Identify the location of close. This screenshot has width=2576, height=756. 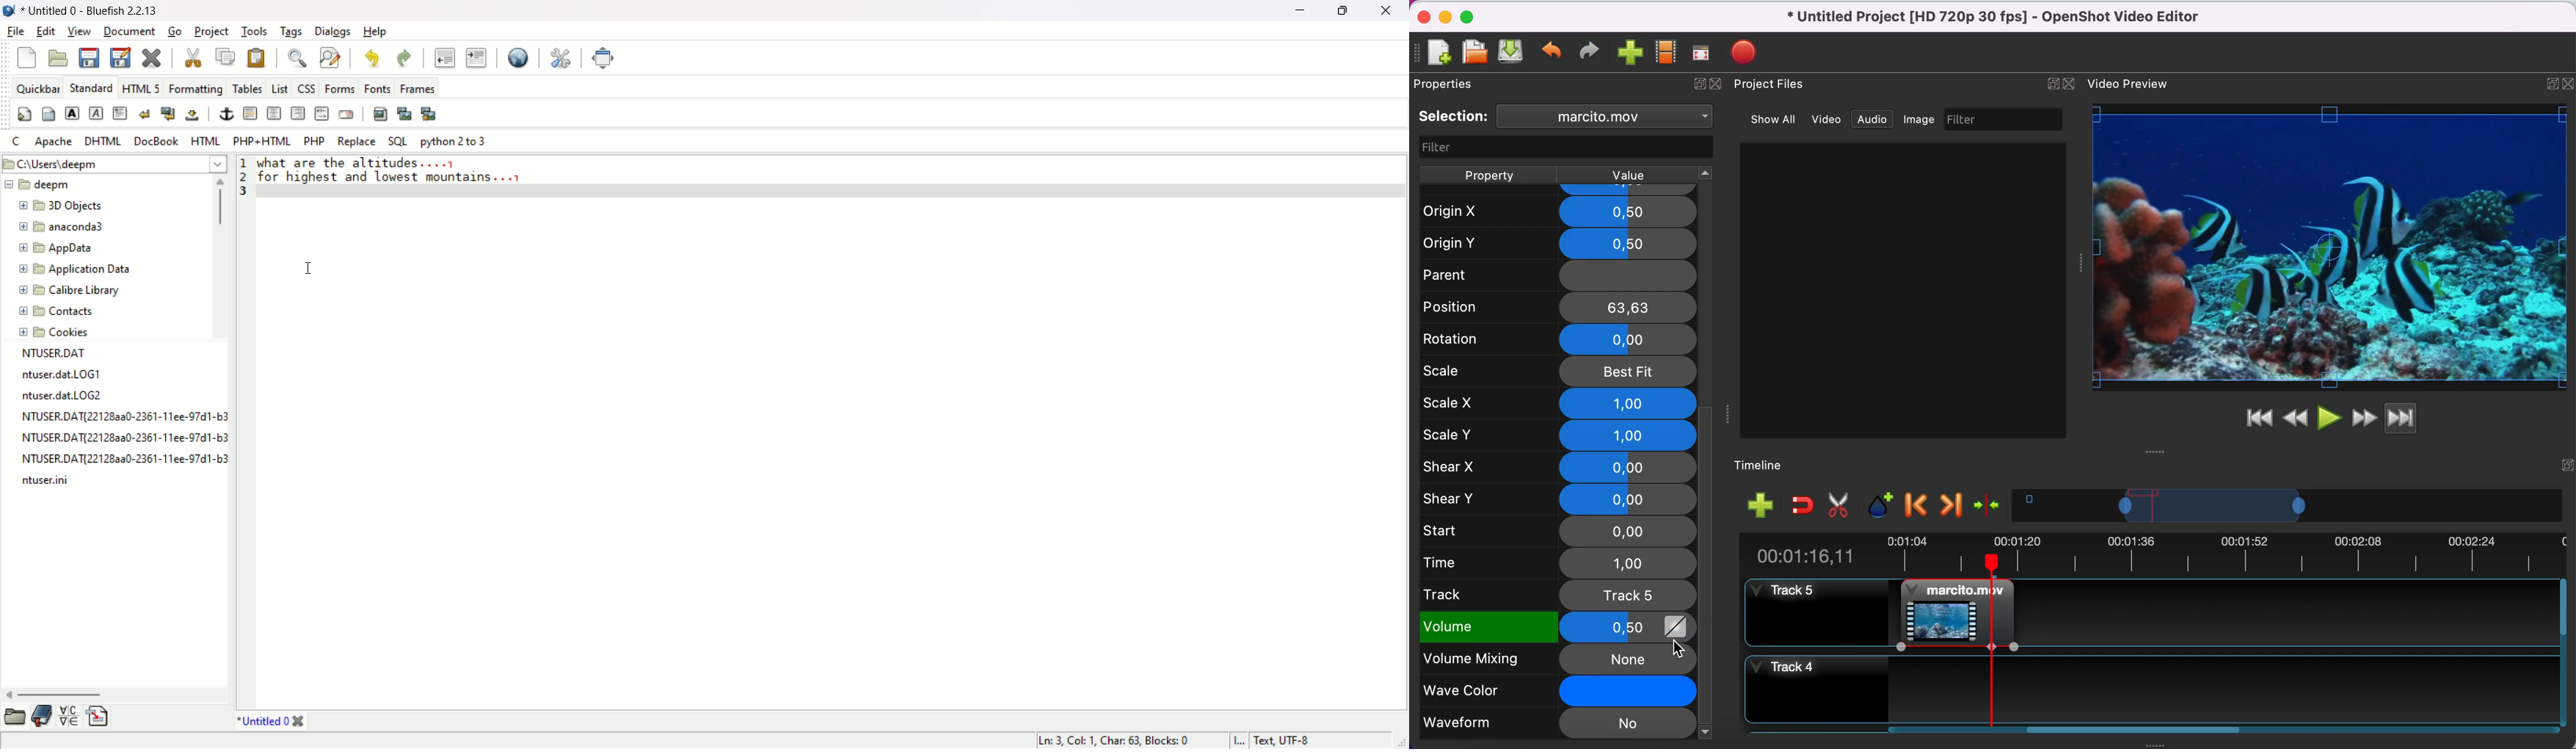
(2072, 83).